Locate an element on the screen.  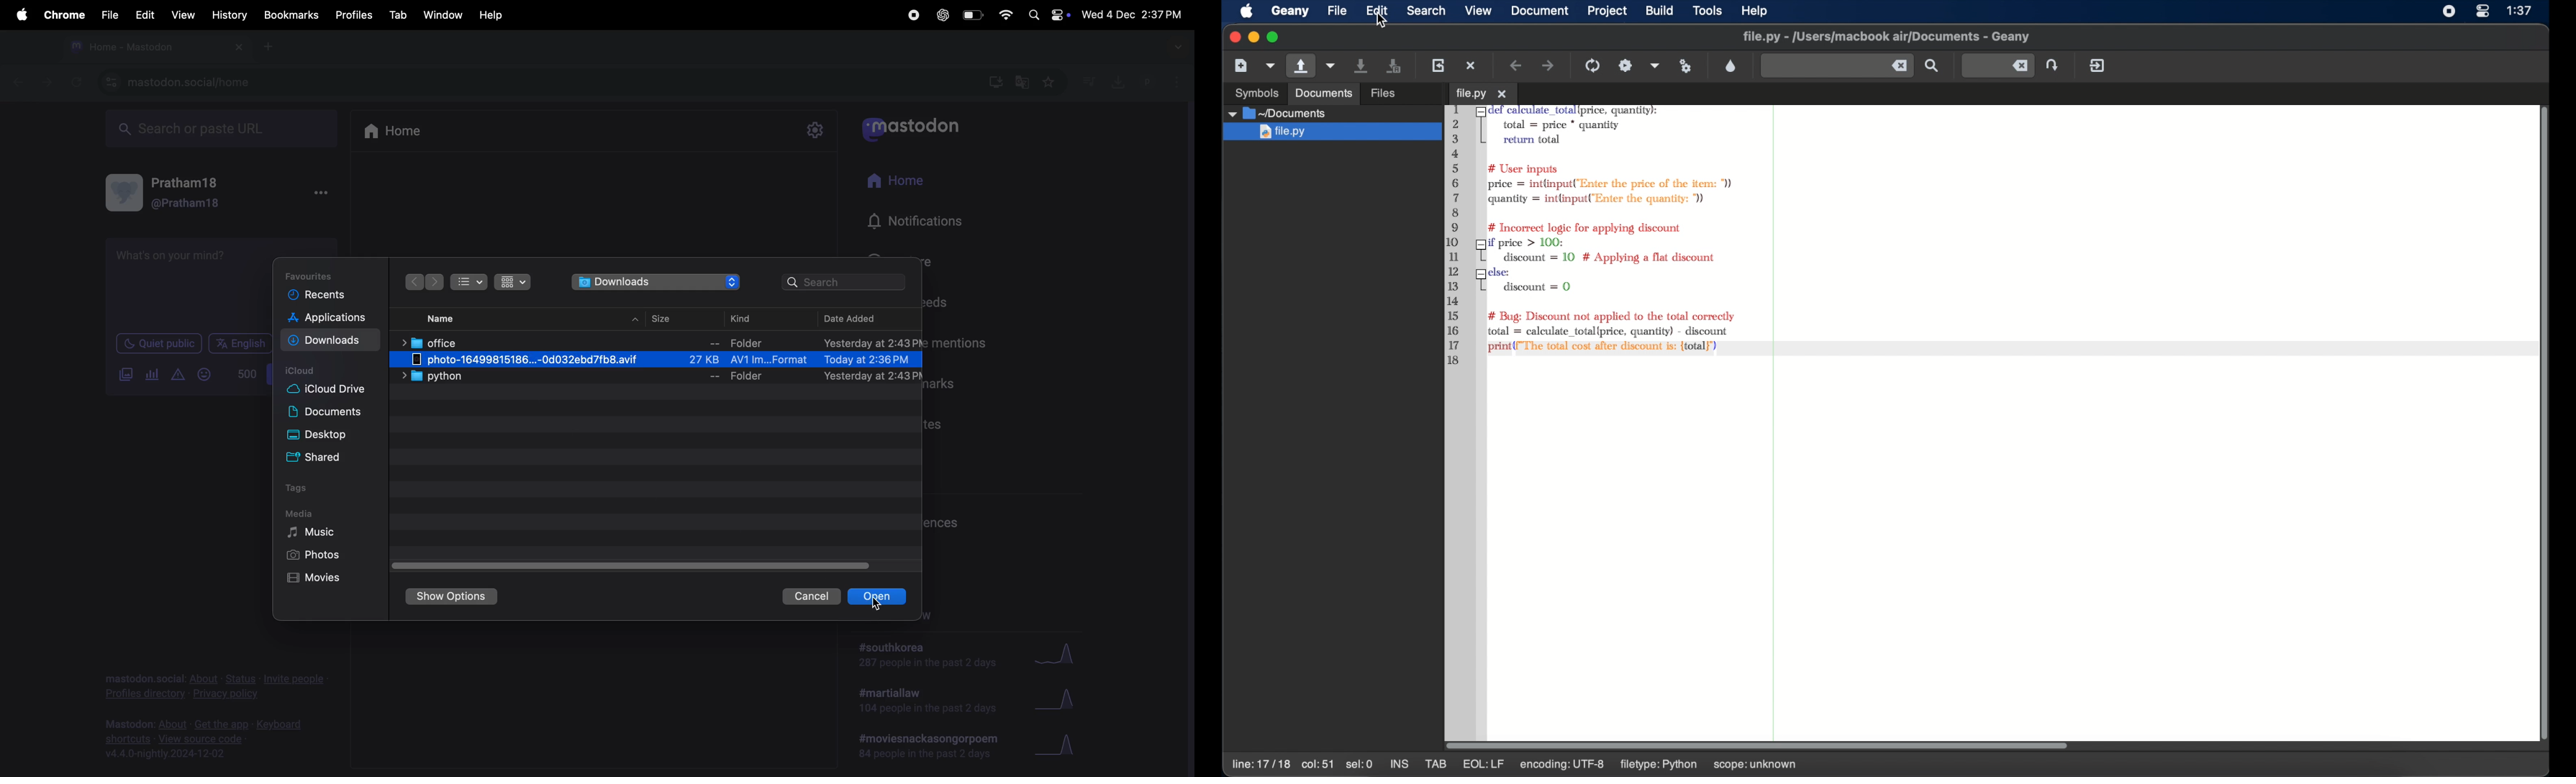
close is located at coordinates (1233, 37).